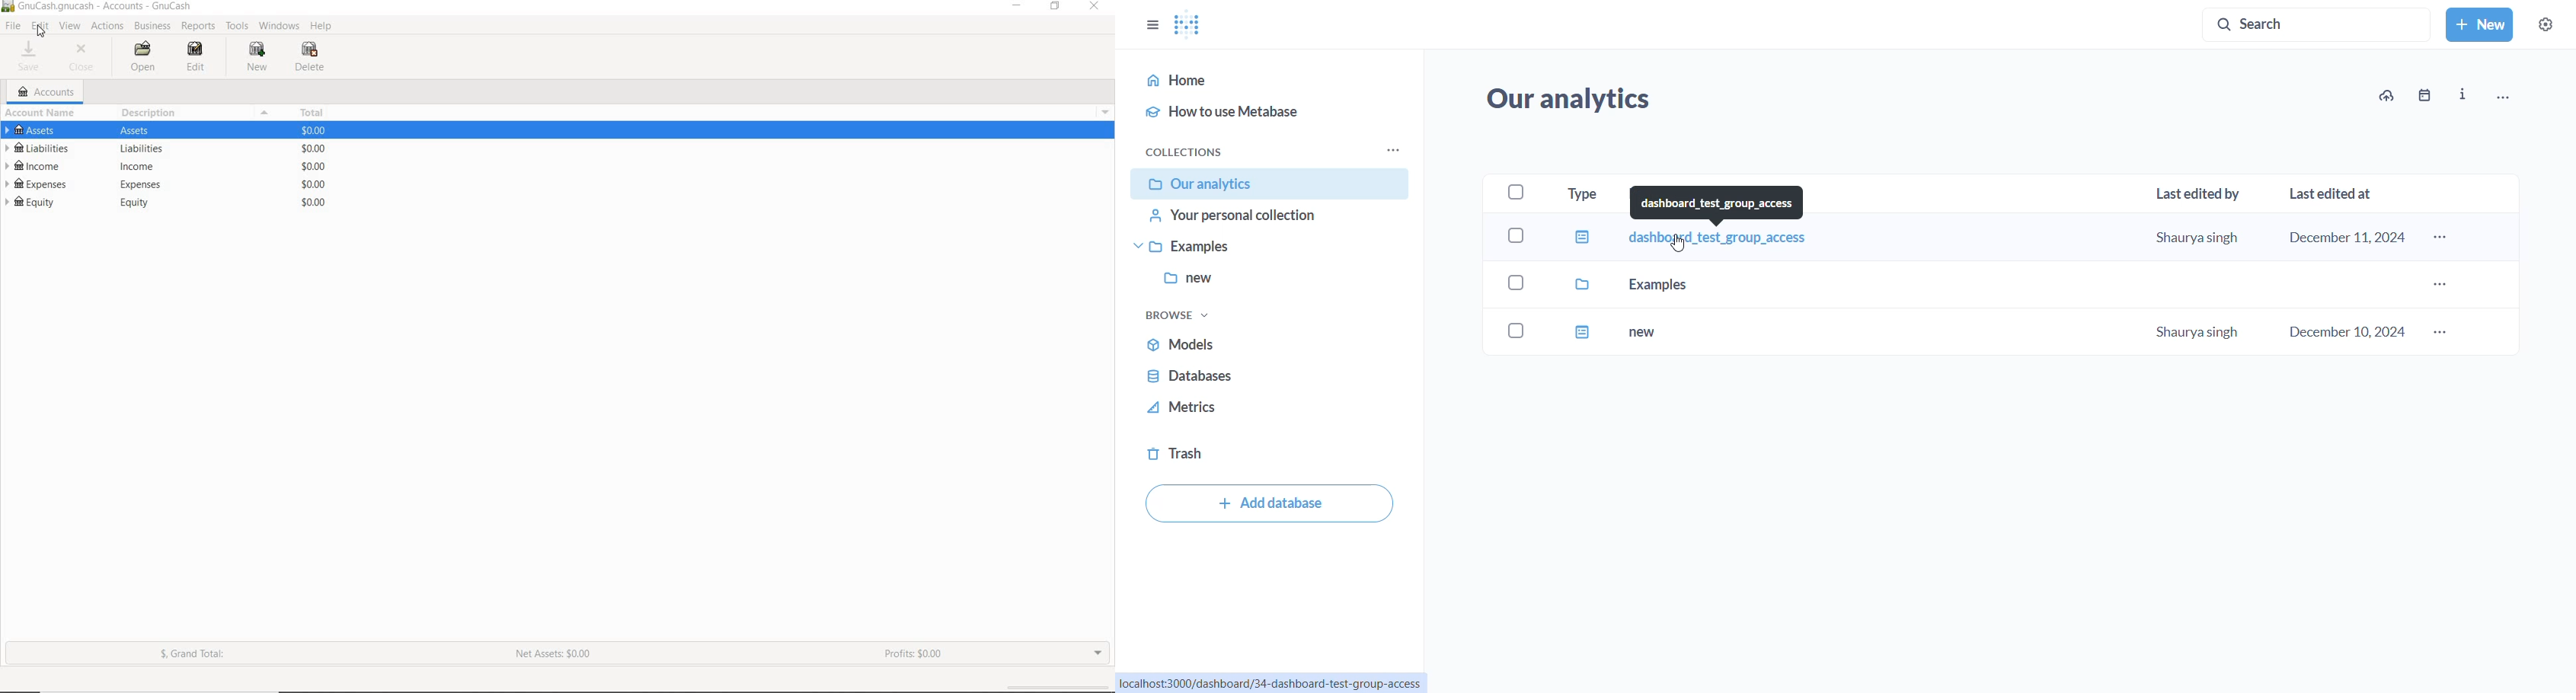  Describe the element at coordinates (263, 113) in the screenshot. I see `Menu` at that location.